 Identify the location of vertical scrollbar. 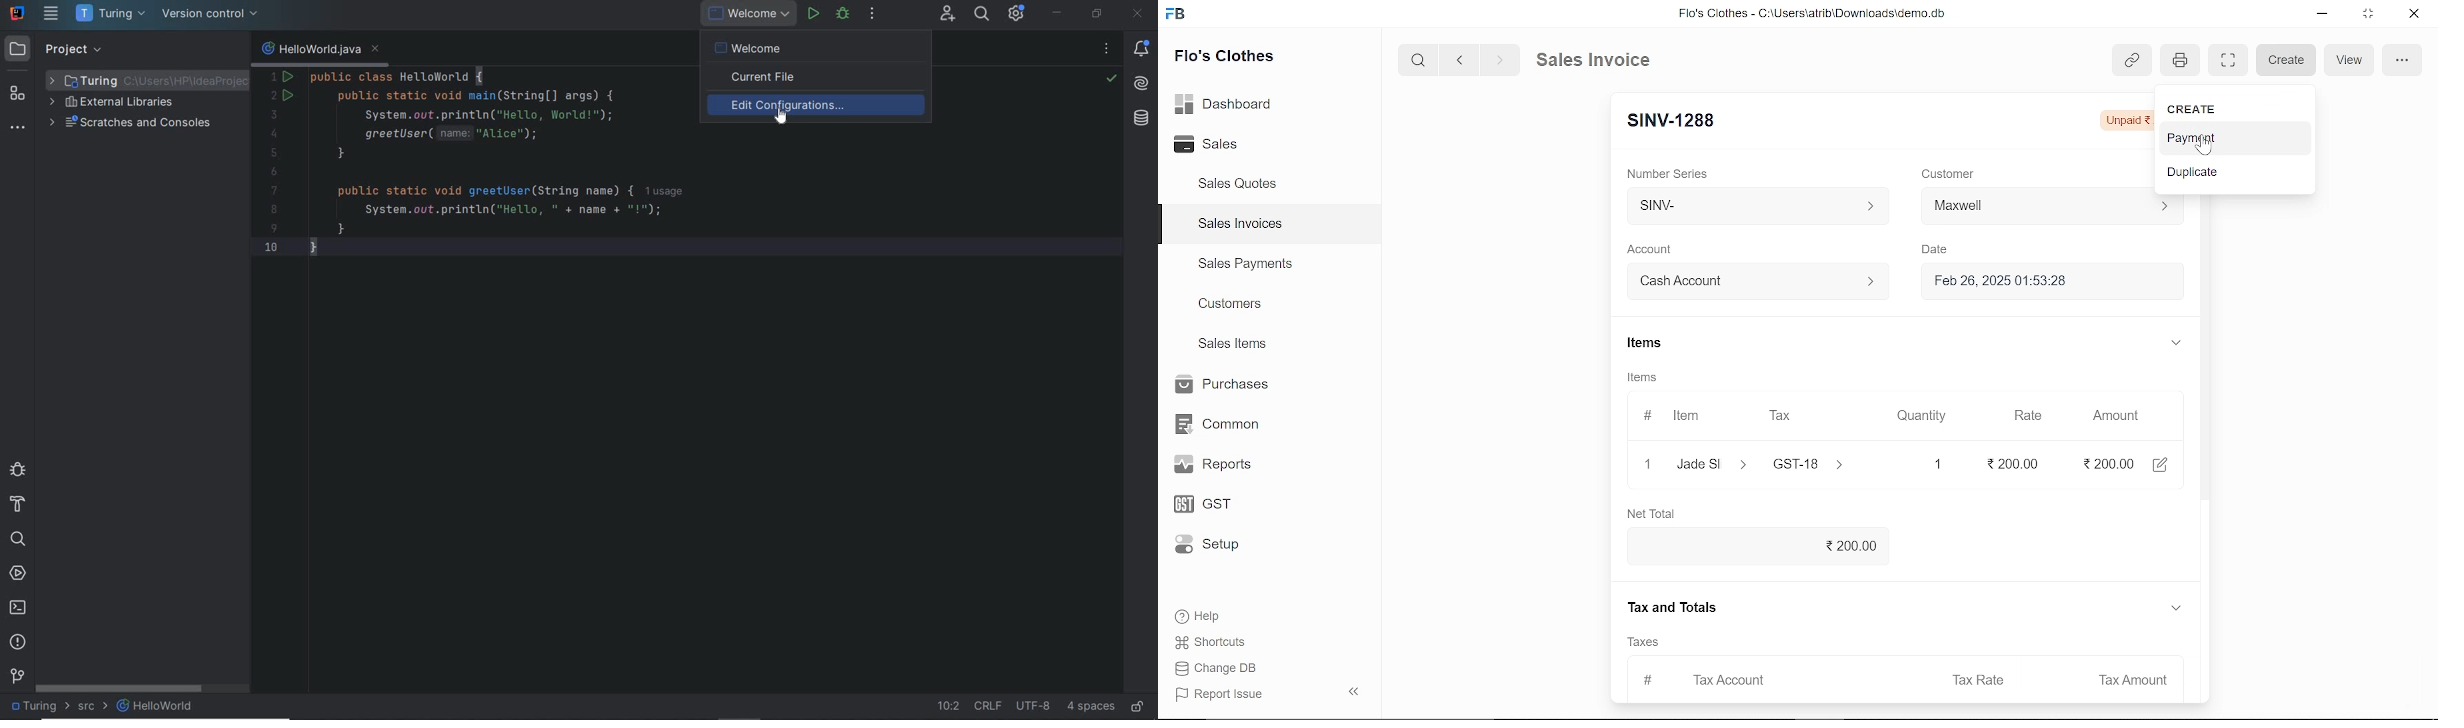
(2208, 355).